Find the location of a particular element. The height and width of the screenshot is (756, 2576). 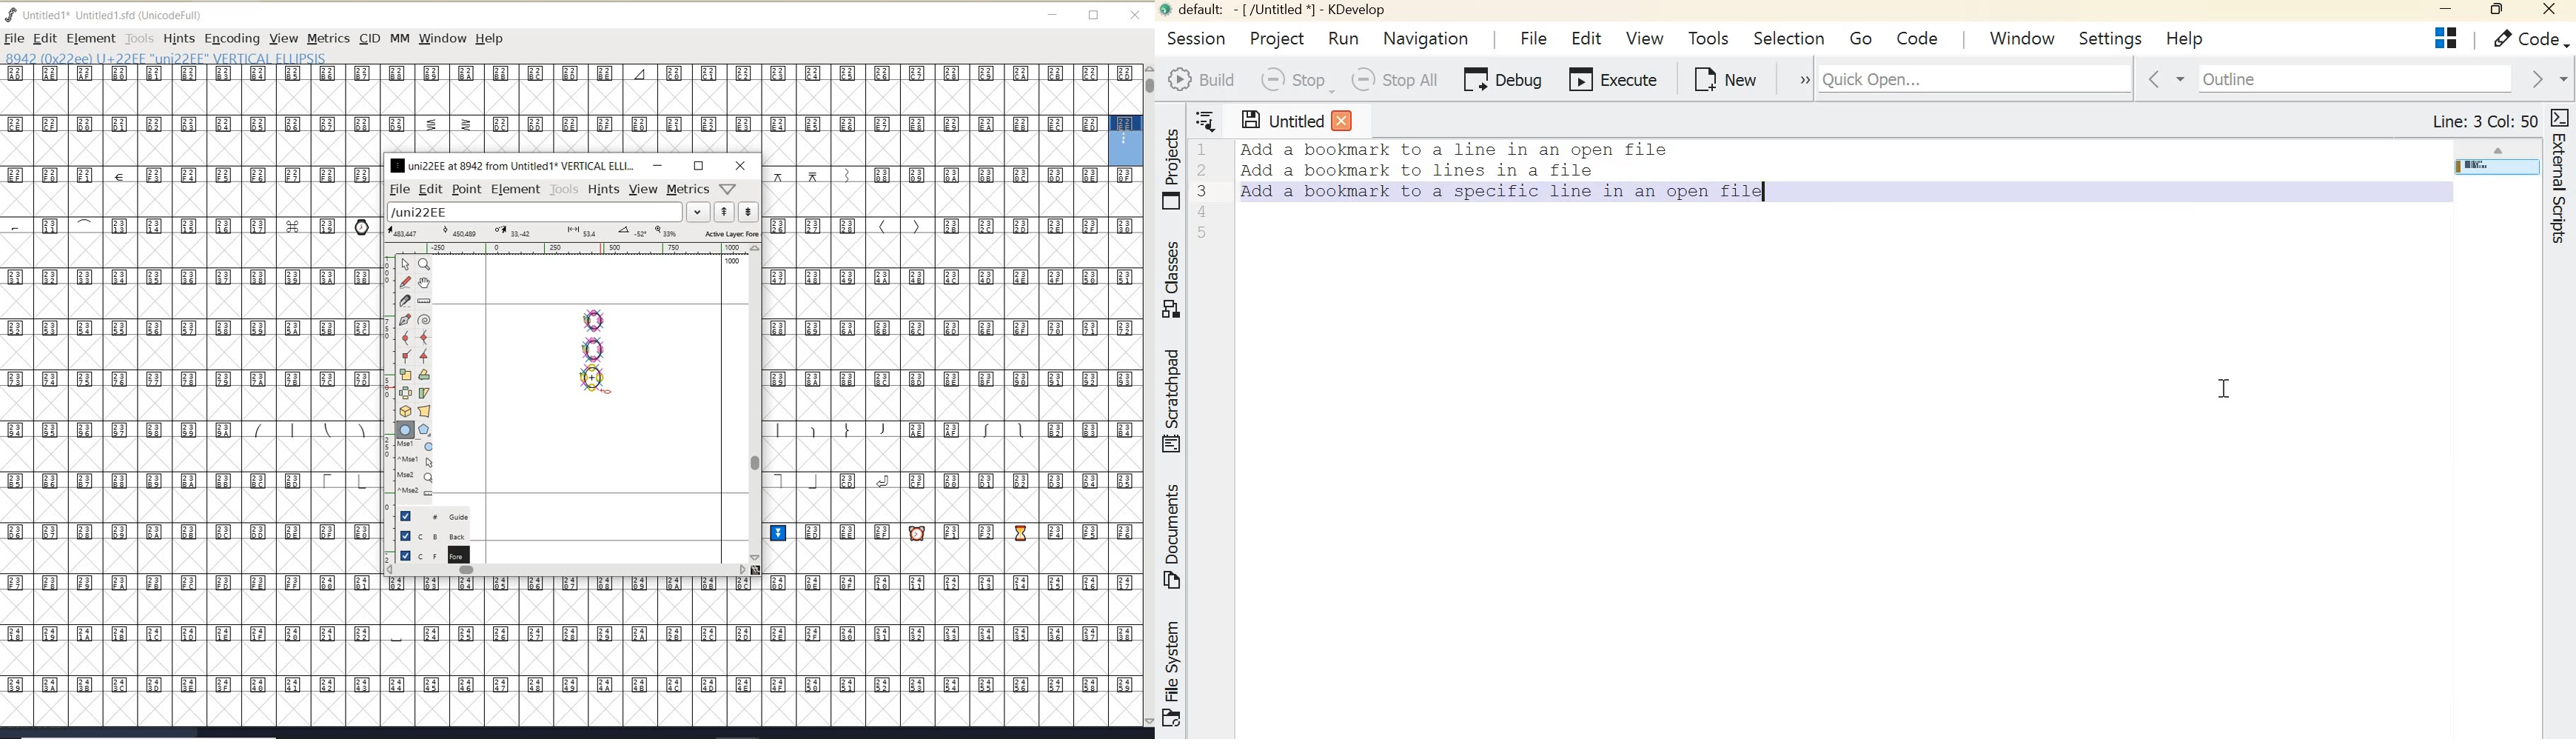

magnify is located at coordinates (424, 264).